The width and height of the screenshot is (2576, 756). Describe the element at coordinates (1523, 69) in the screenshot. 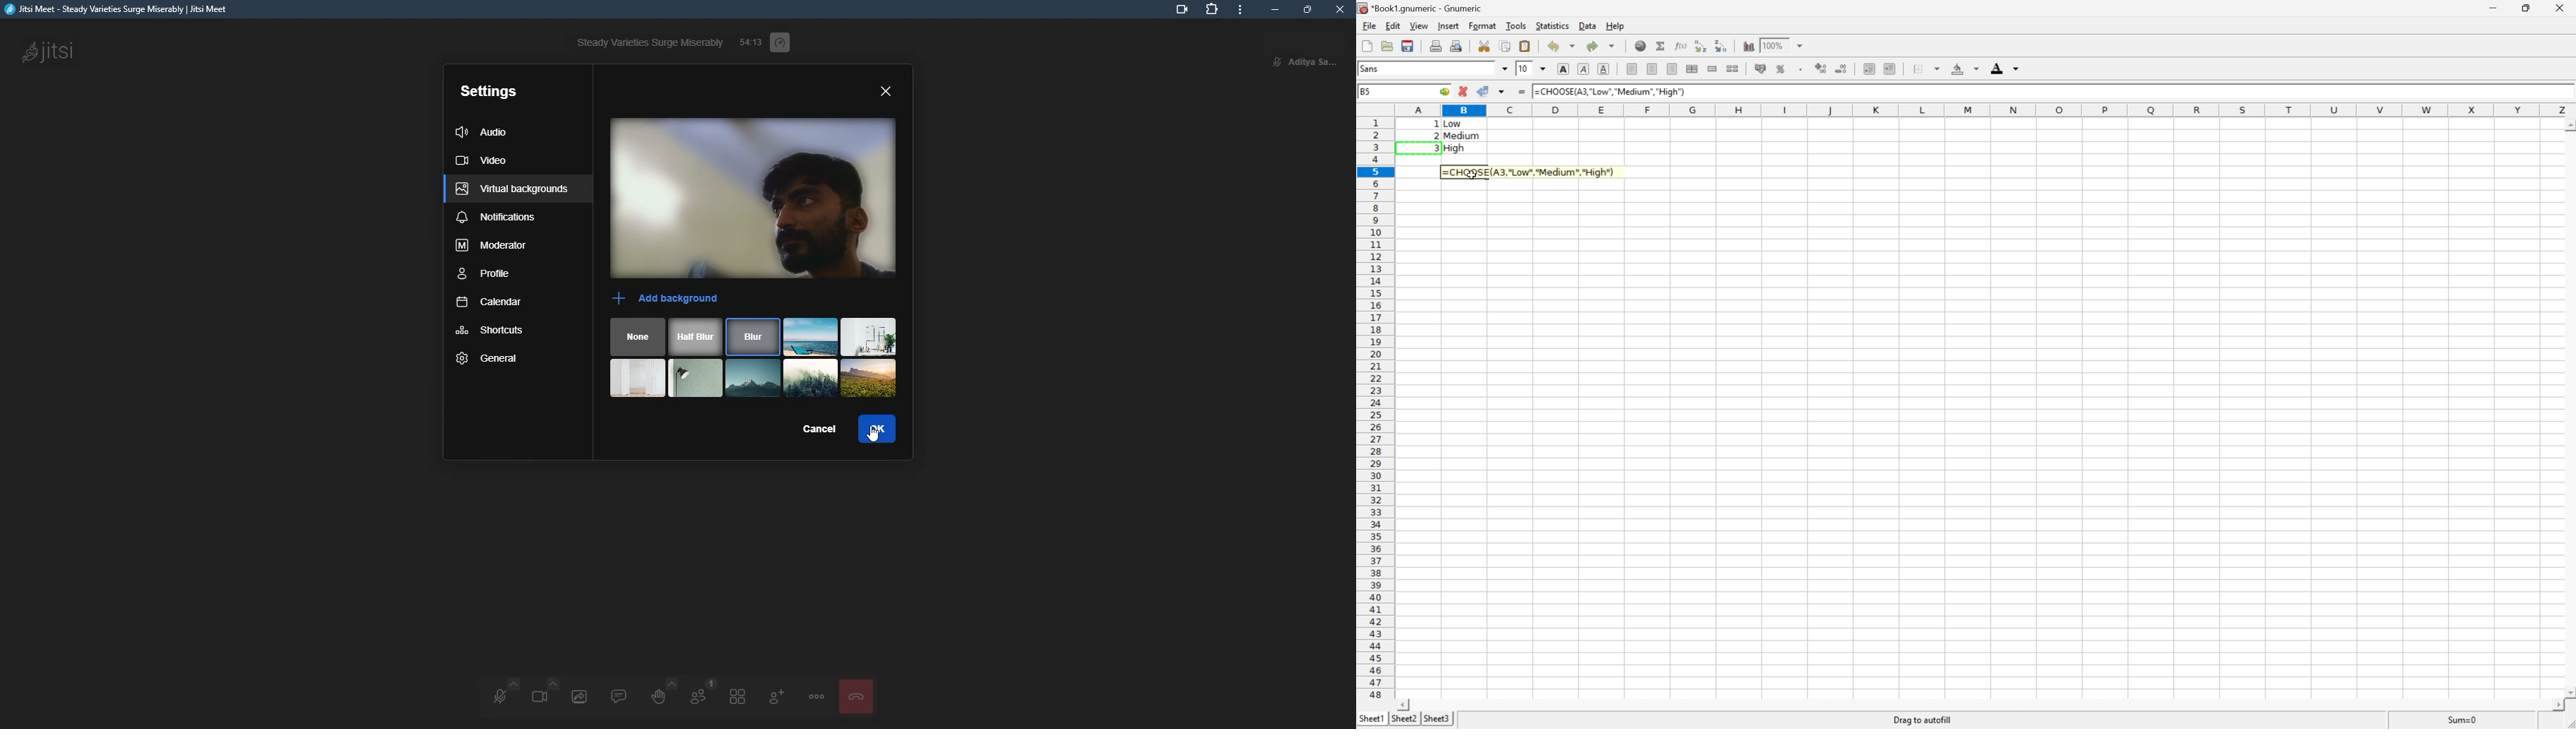

I see `10` at that location.